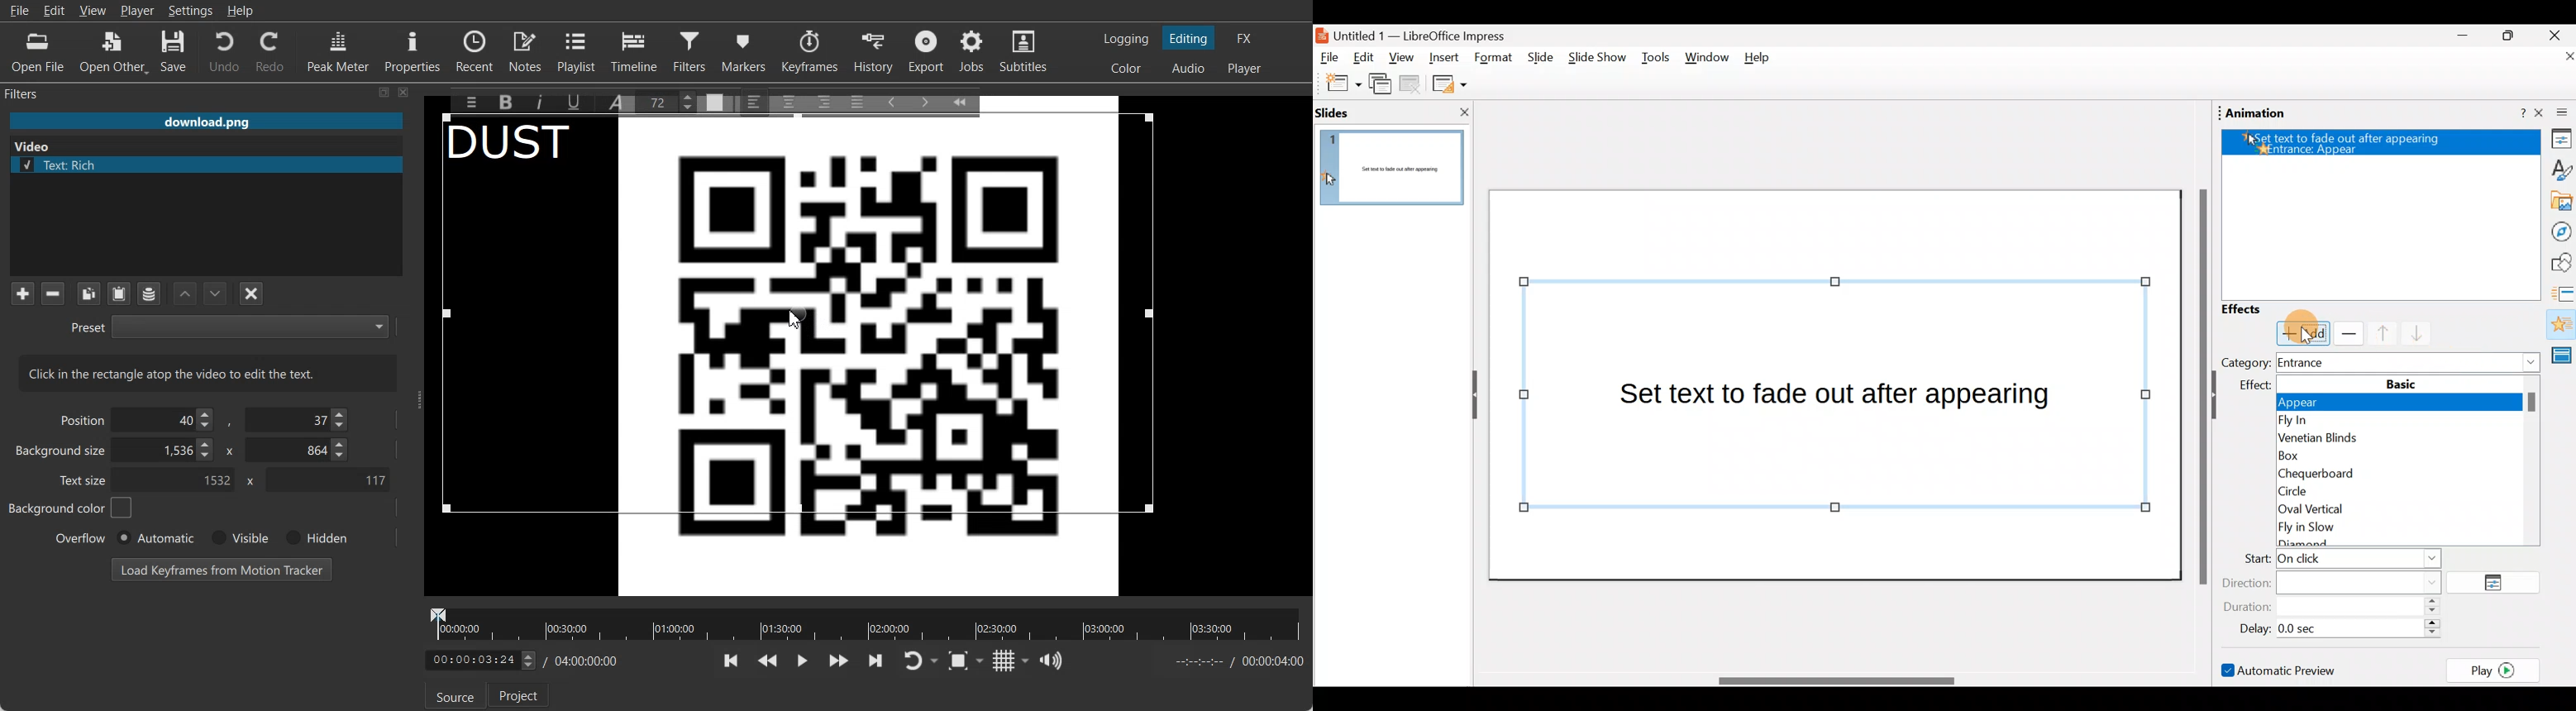  What do you see at coordinates (1245, 38) in the screenshot?
I see `Switching to the Effect layout` at bounding box center [1245, 38].